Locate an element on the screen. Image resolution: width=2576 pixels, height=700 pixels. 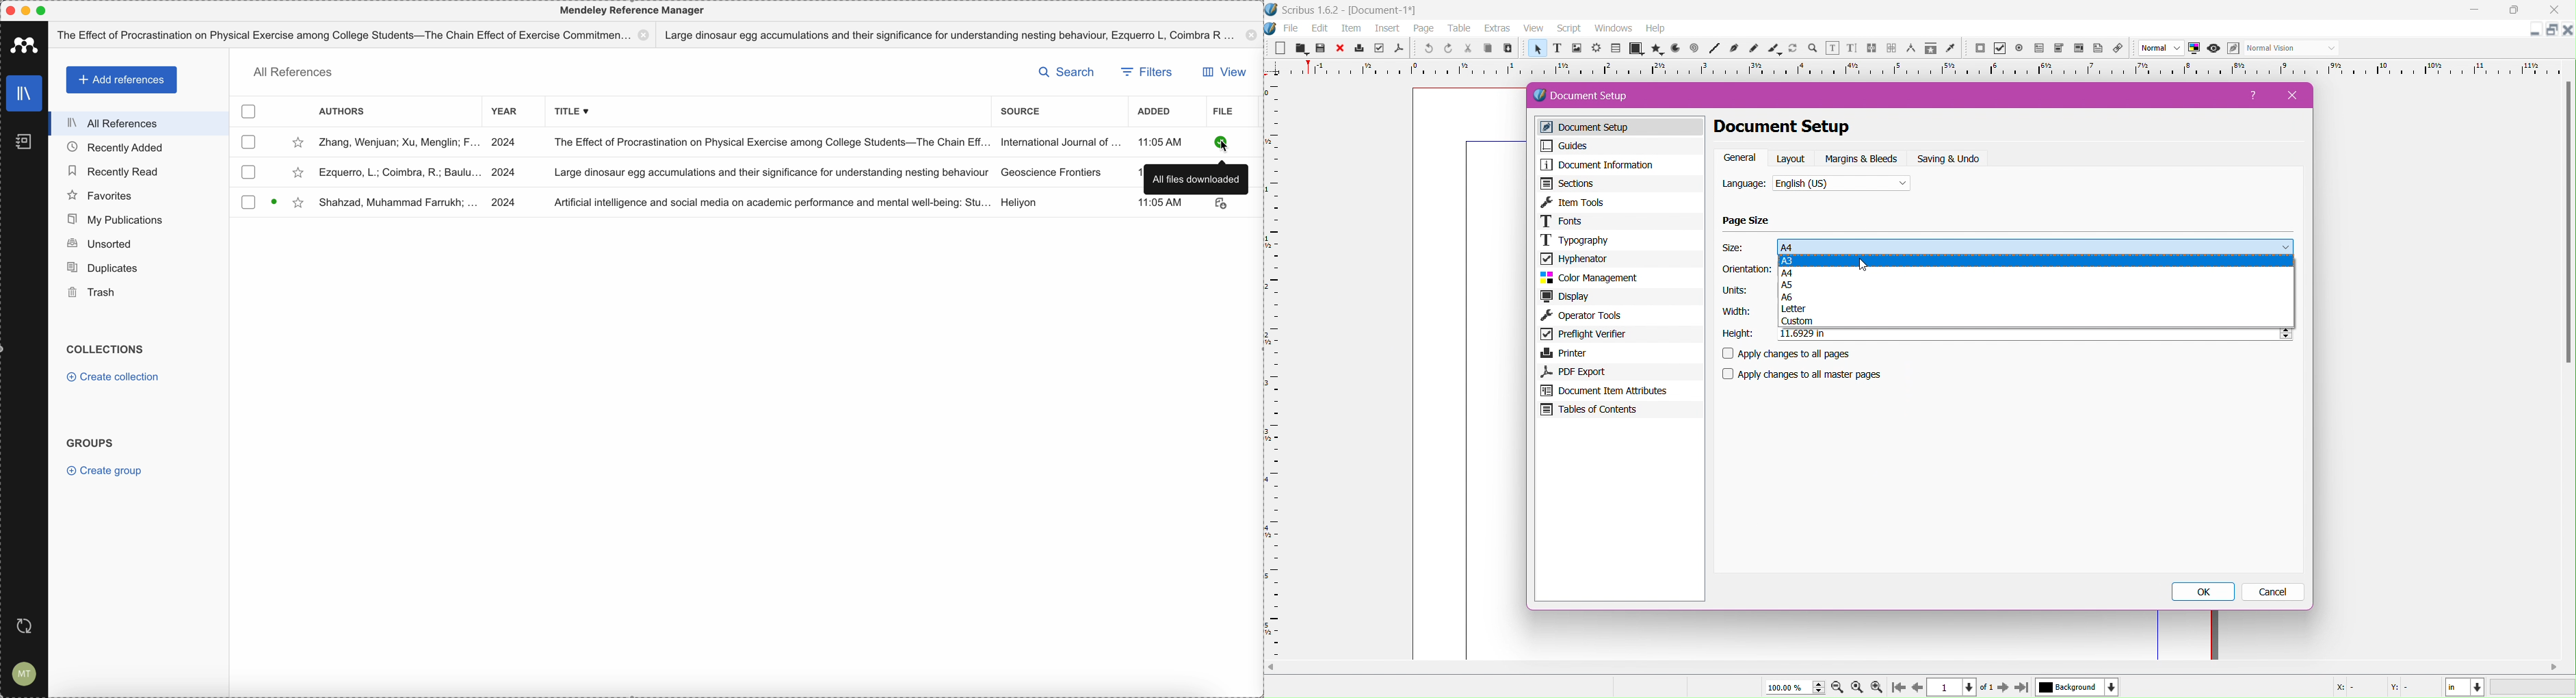
Tables of Contents is located at coordinates (1619, 411).